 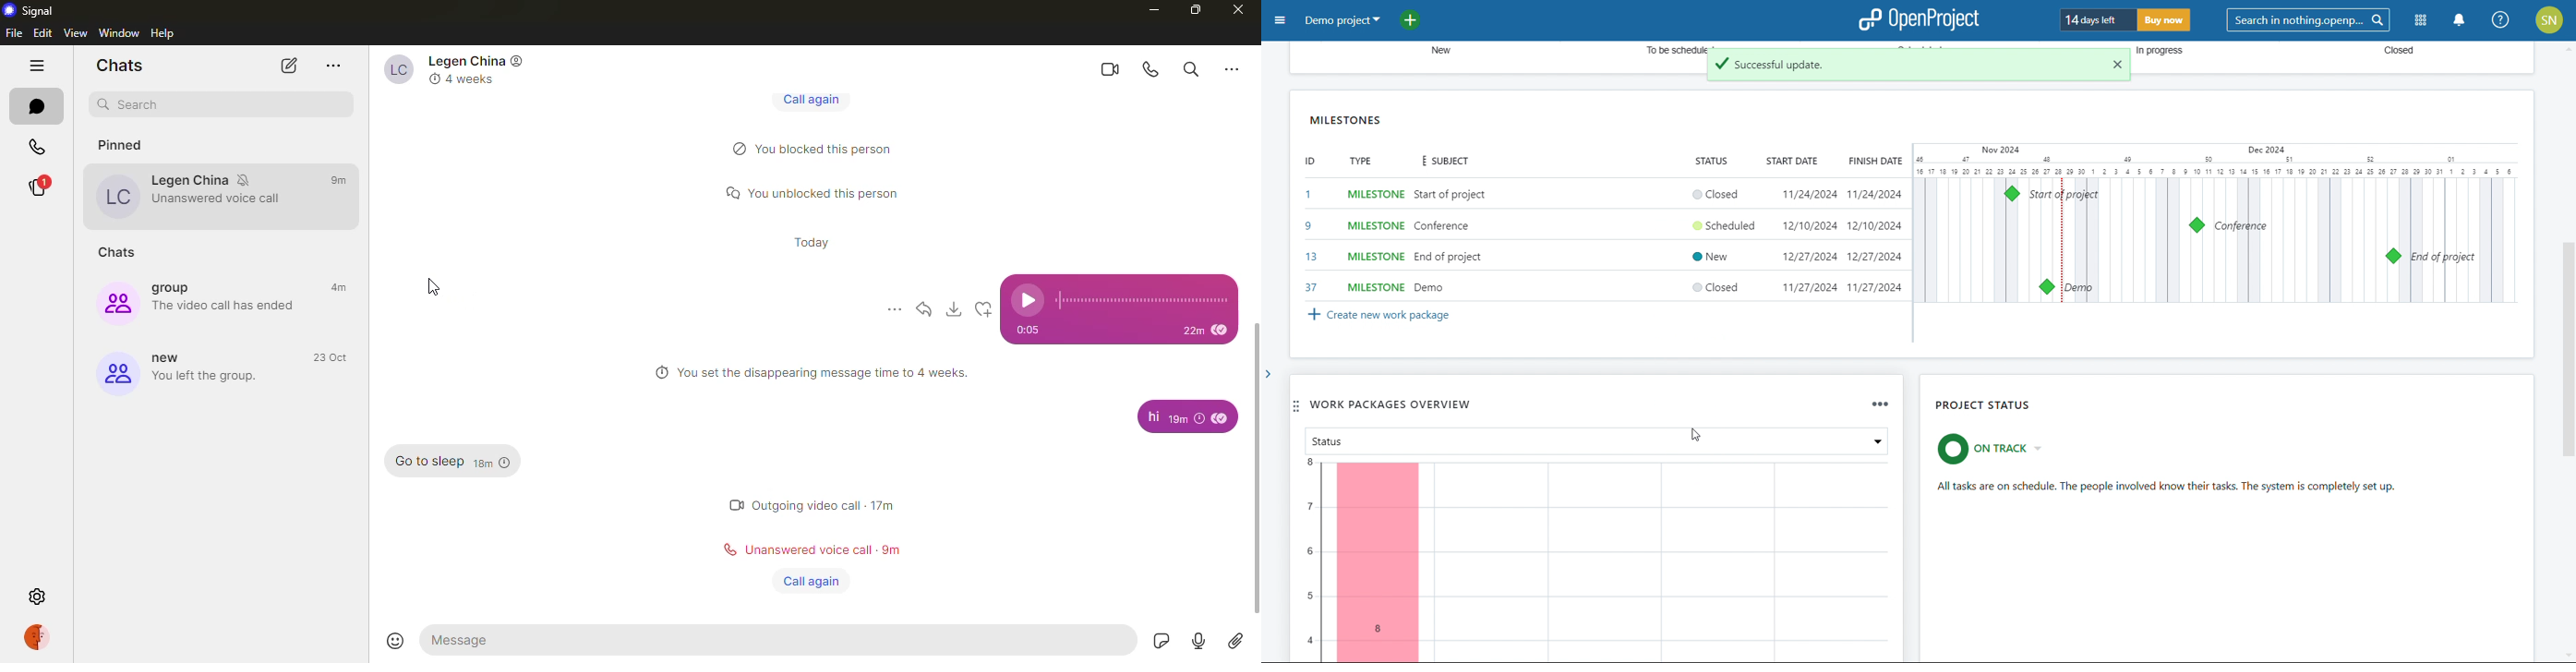 I want to click on days left for trial, so click(x=2097, y=20).